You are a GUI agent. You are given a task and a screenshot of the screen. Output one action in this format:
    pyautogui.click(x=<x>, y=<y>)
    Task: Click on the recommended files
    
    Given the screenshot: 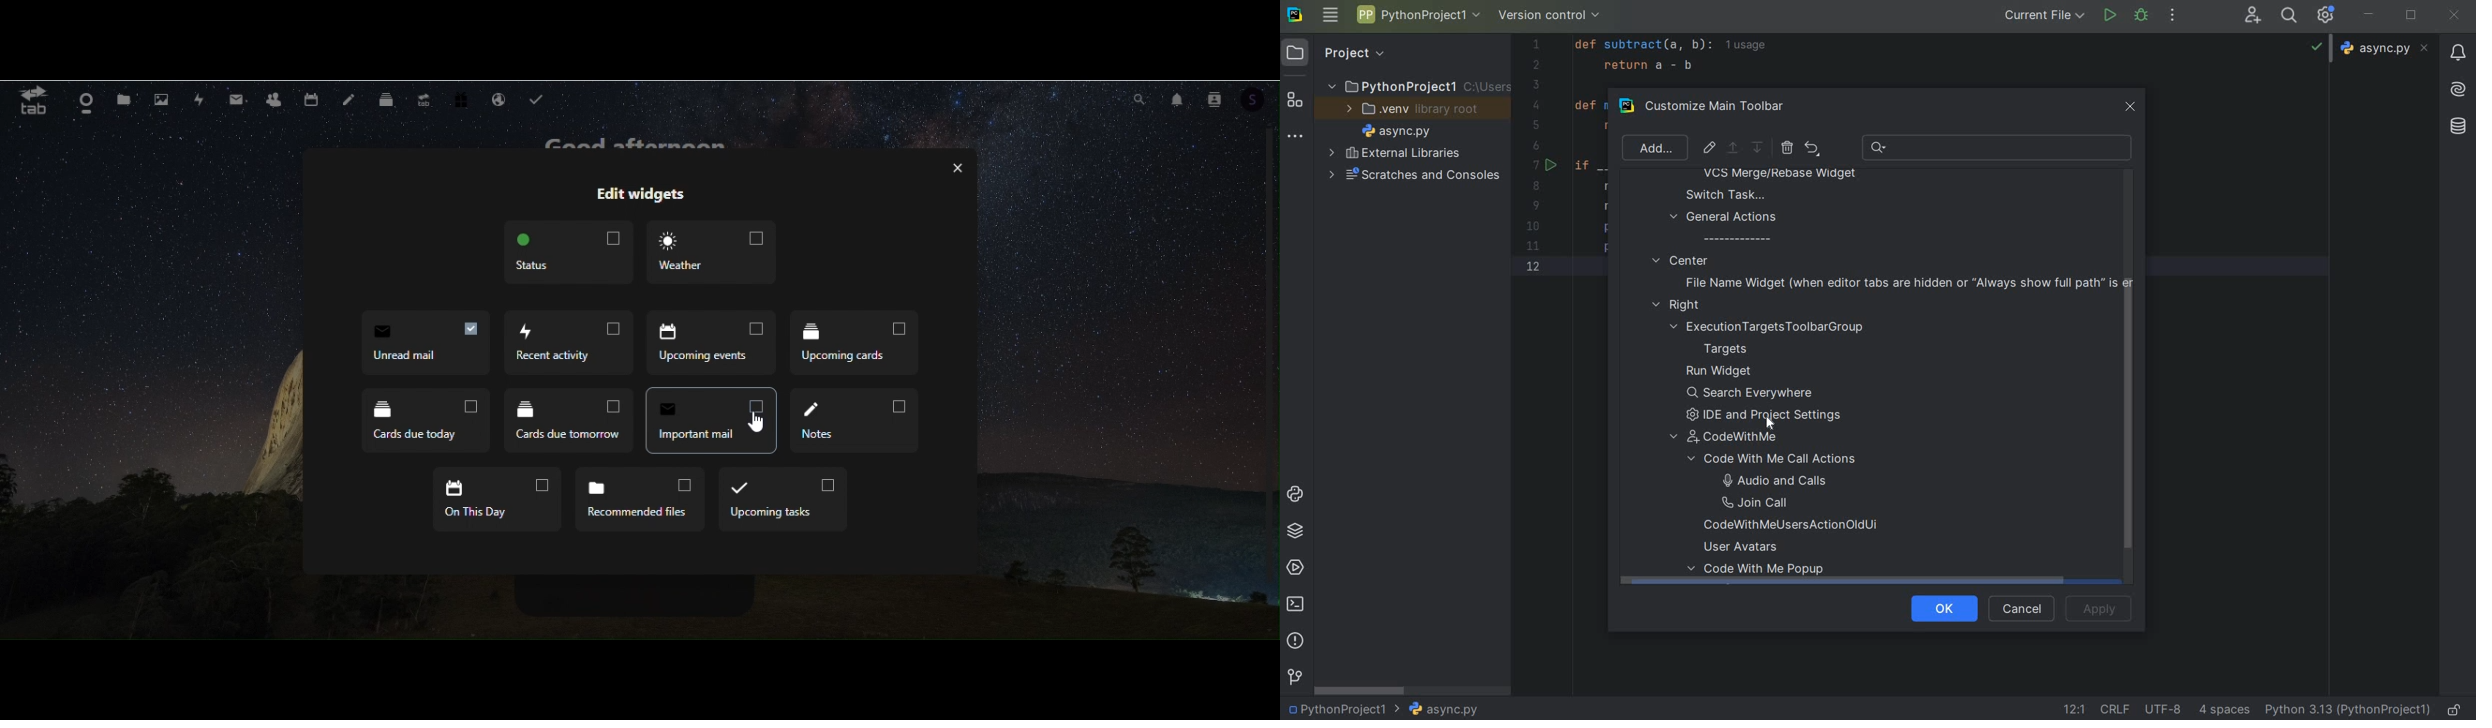 What is the action you would take?
    pyautogui.click(x=638, y=499)
    